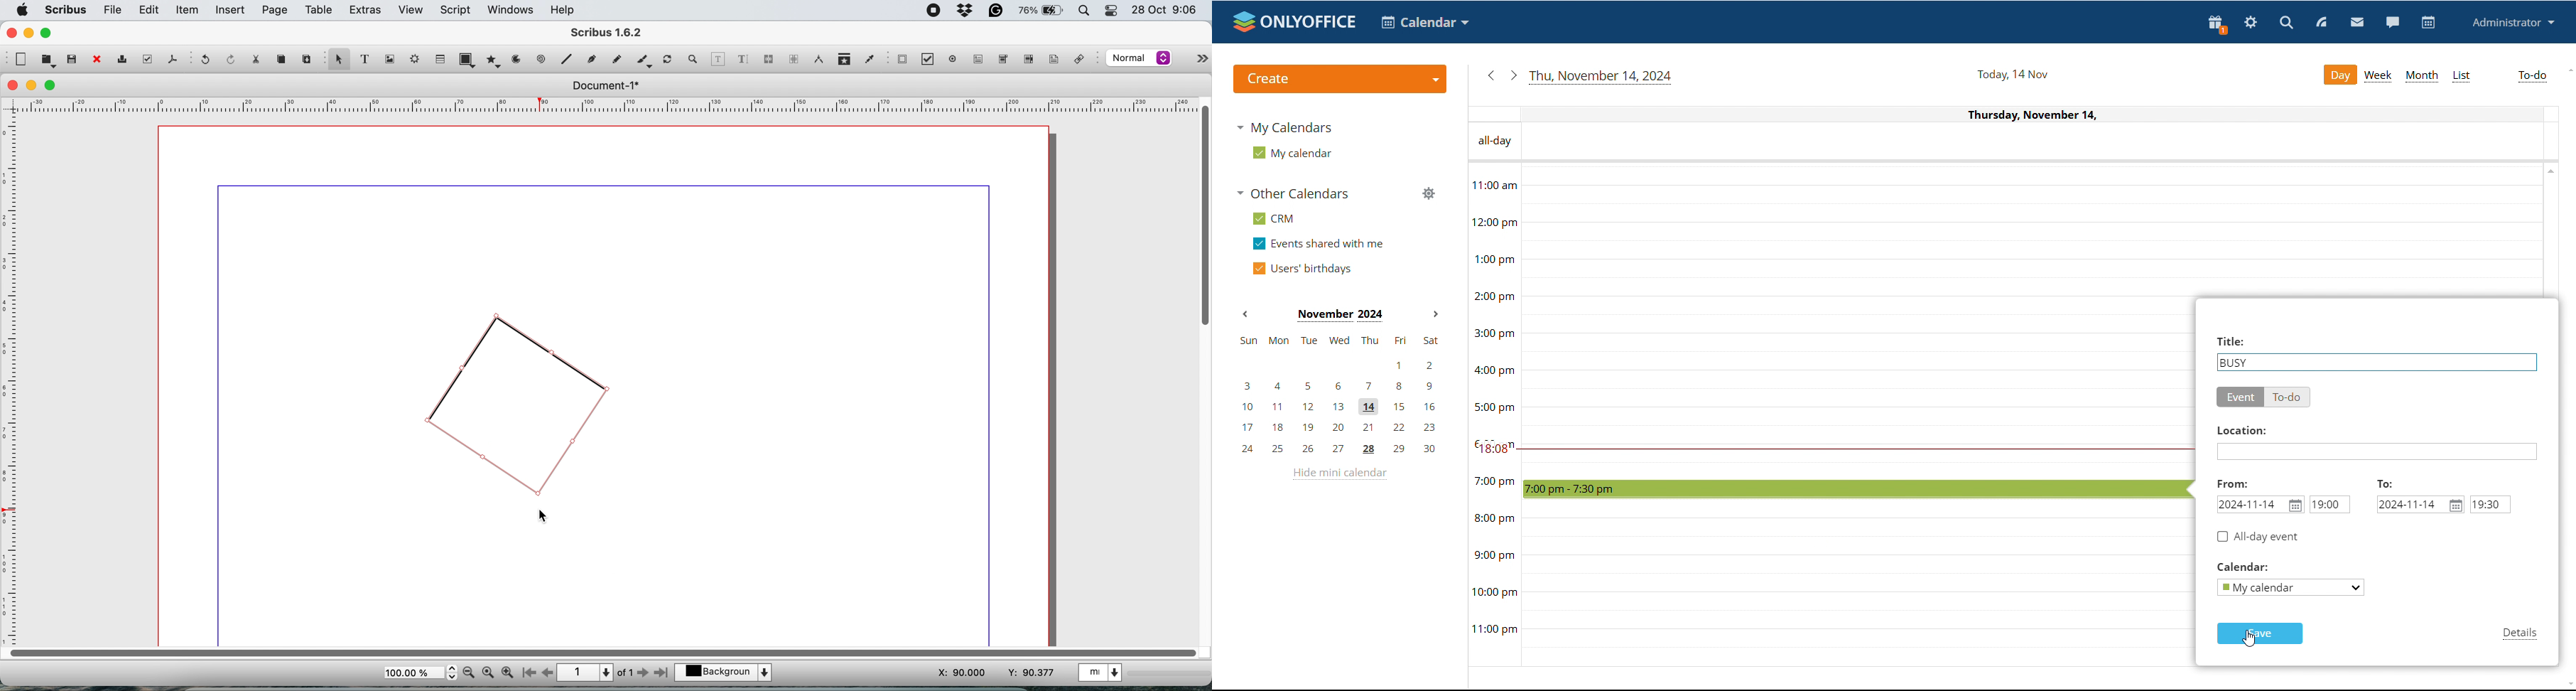  I want to click on to-do, so click(2289, 397).